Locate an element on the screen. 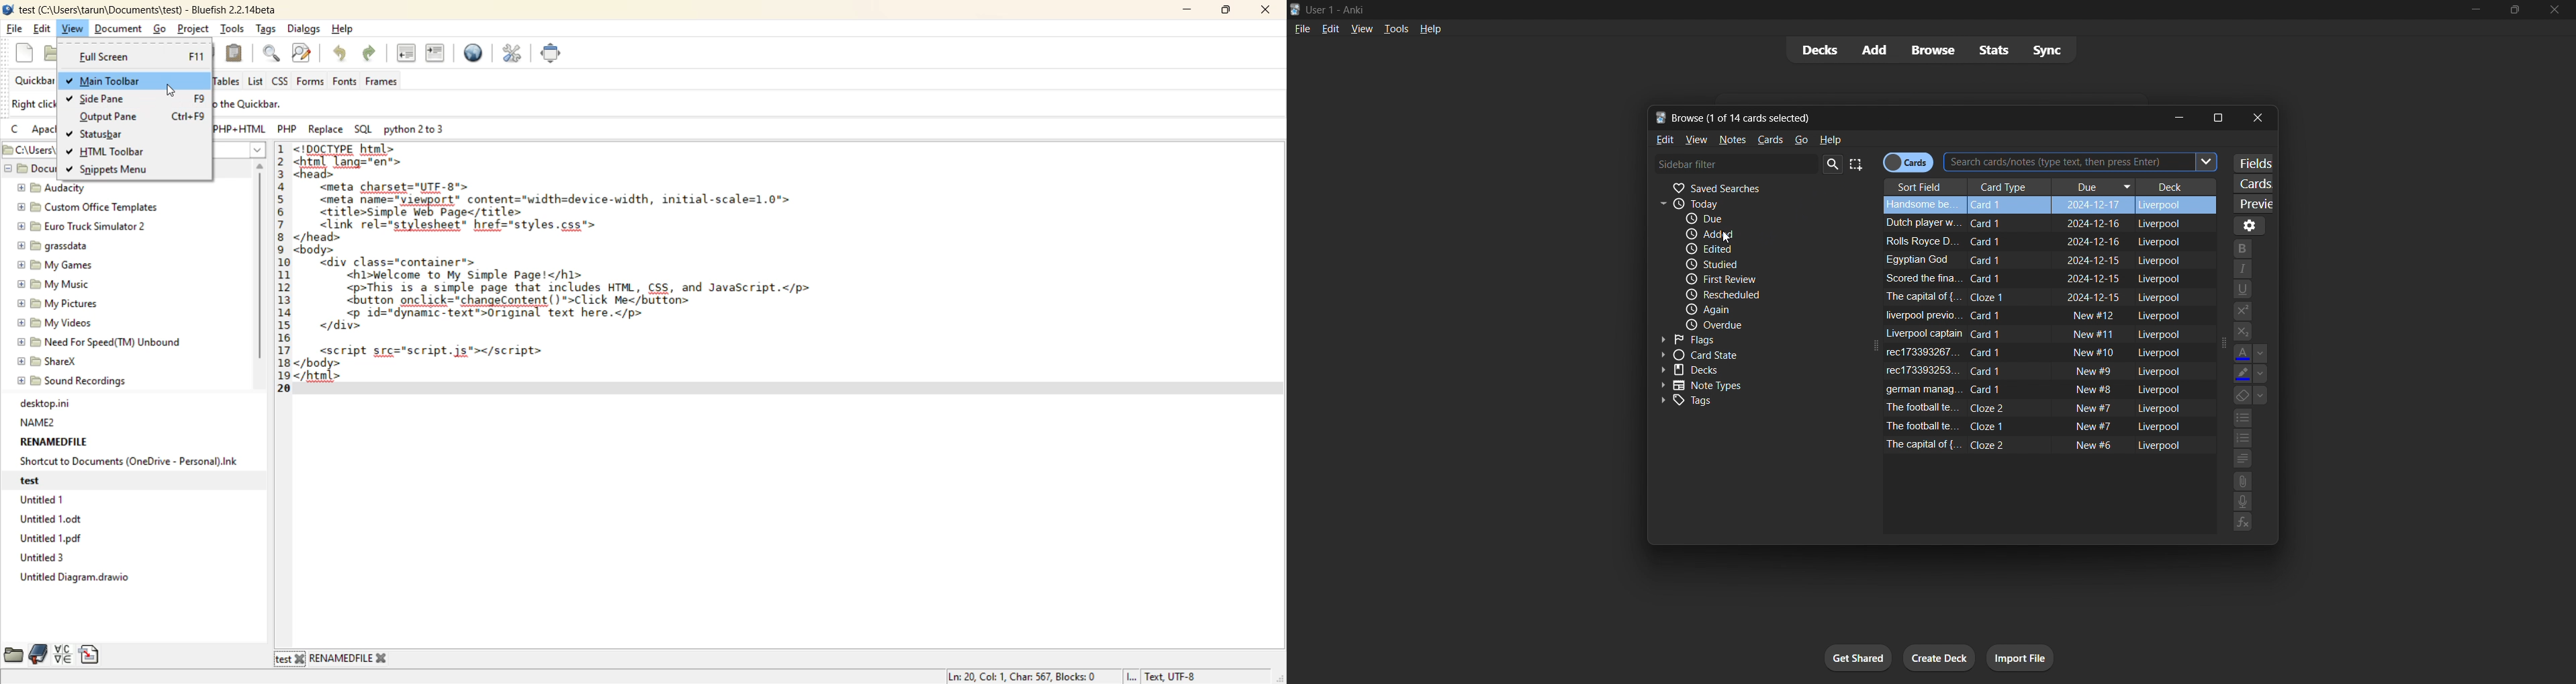 This screenshot has width=2576, height=700. The capital of {... Cloze 1 2024-12-15 Liverpool is located at coordinates (2035, 296).